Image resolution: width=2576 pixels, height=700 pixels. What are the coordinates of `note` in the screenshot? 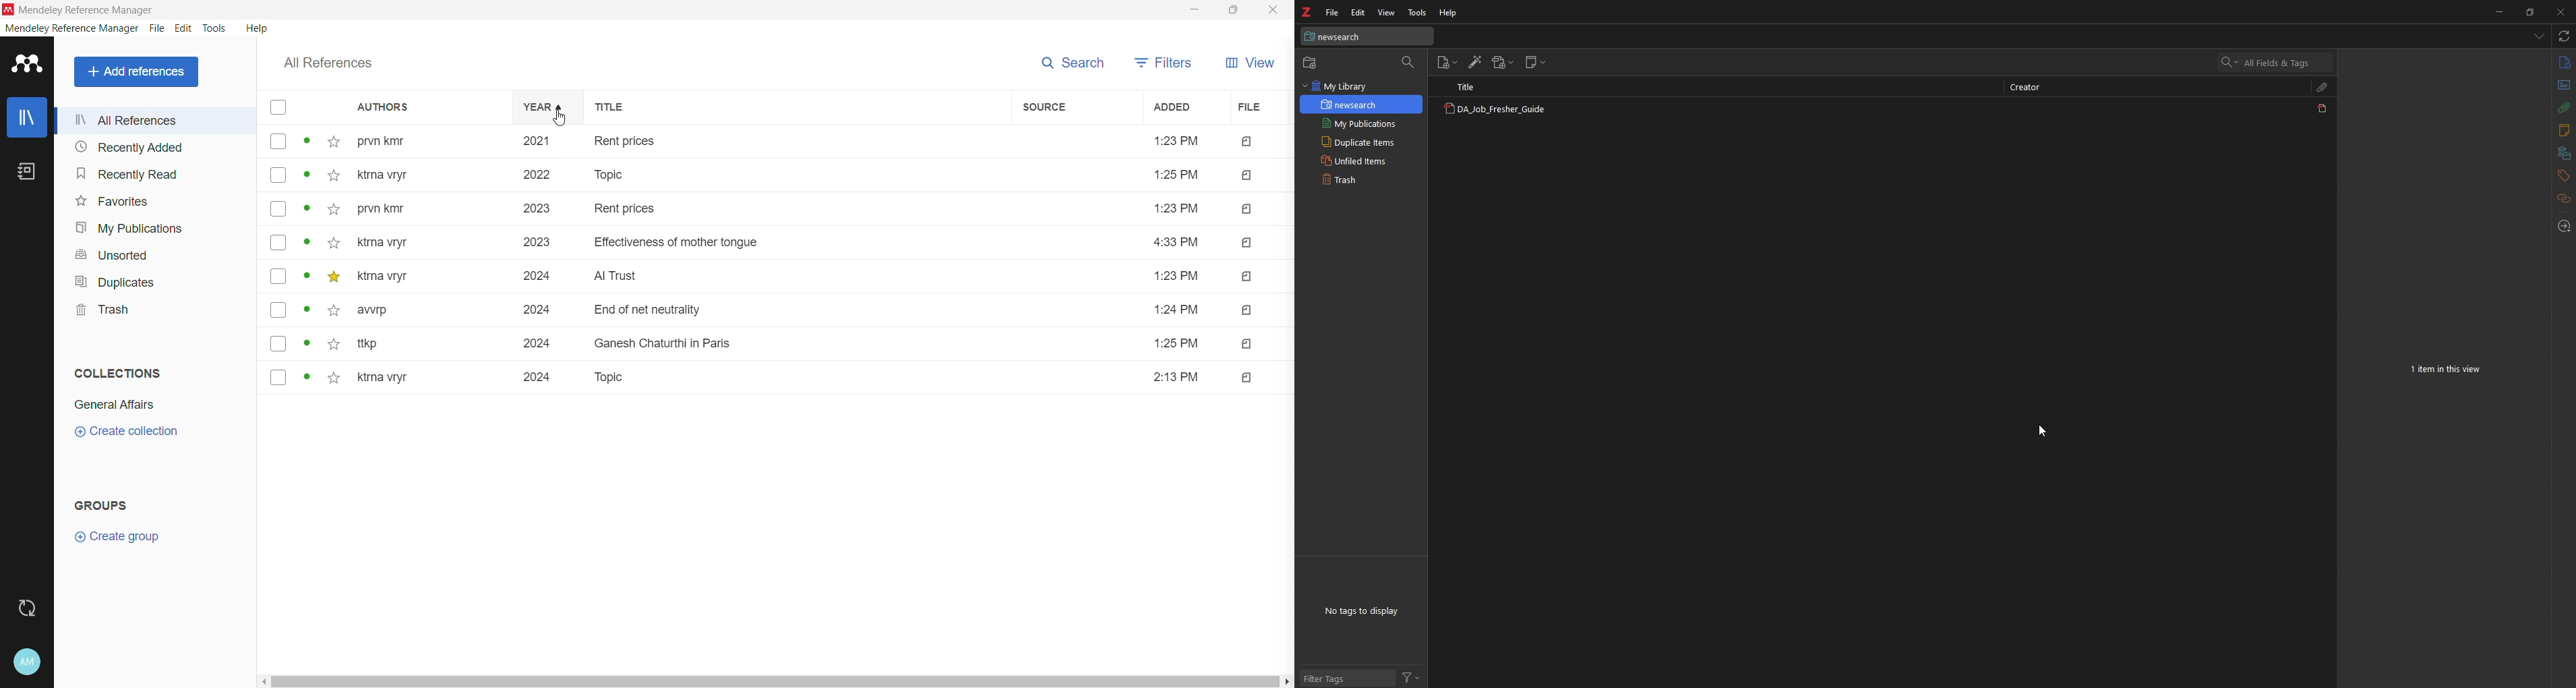 It's located at (2563, 131).